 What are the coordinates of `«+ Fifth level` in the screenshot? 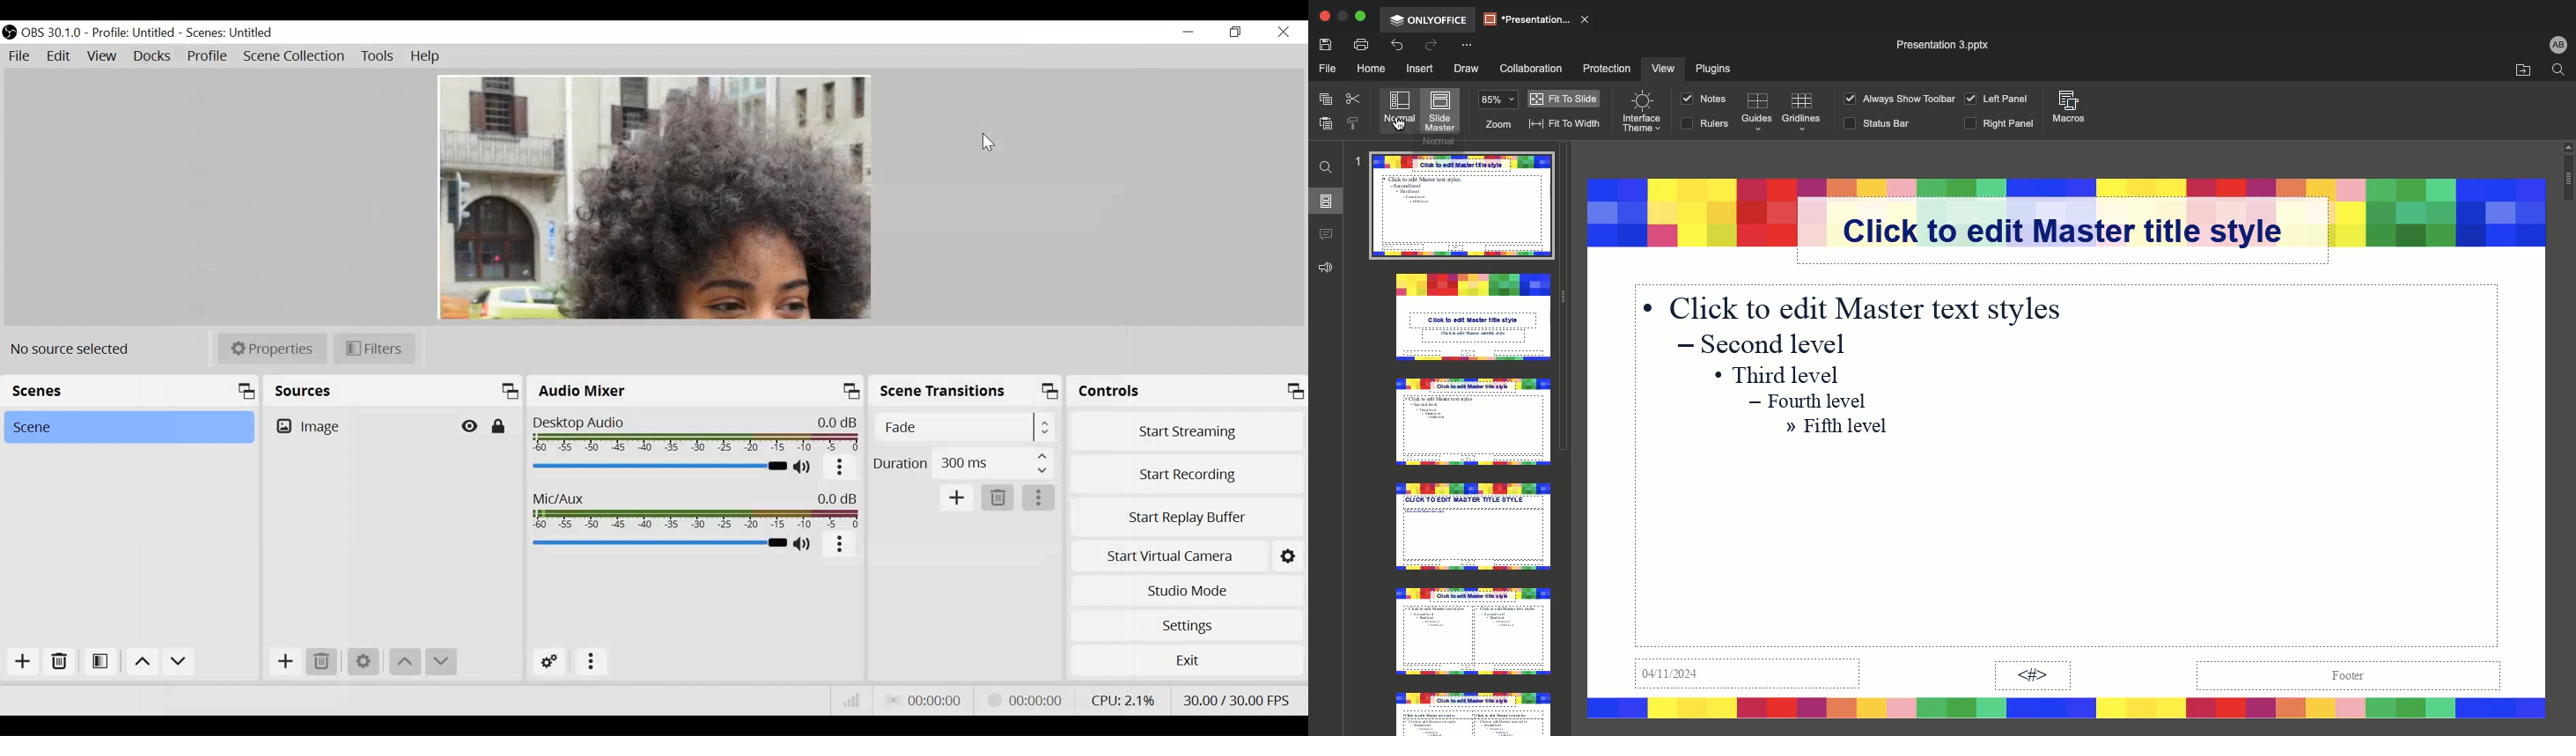 It's located at (1840, 429).